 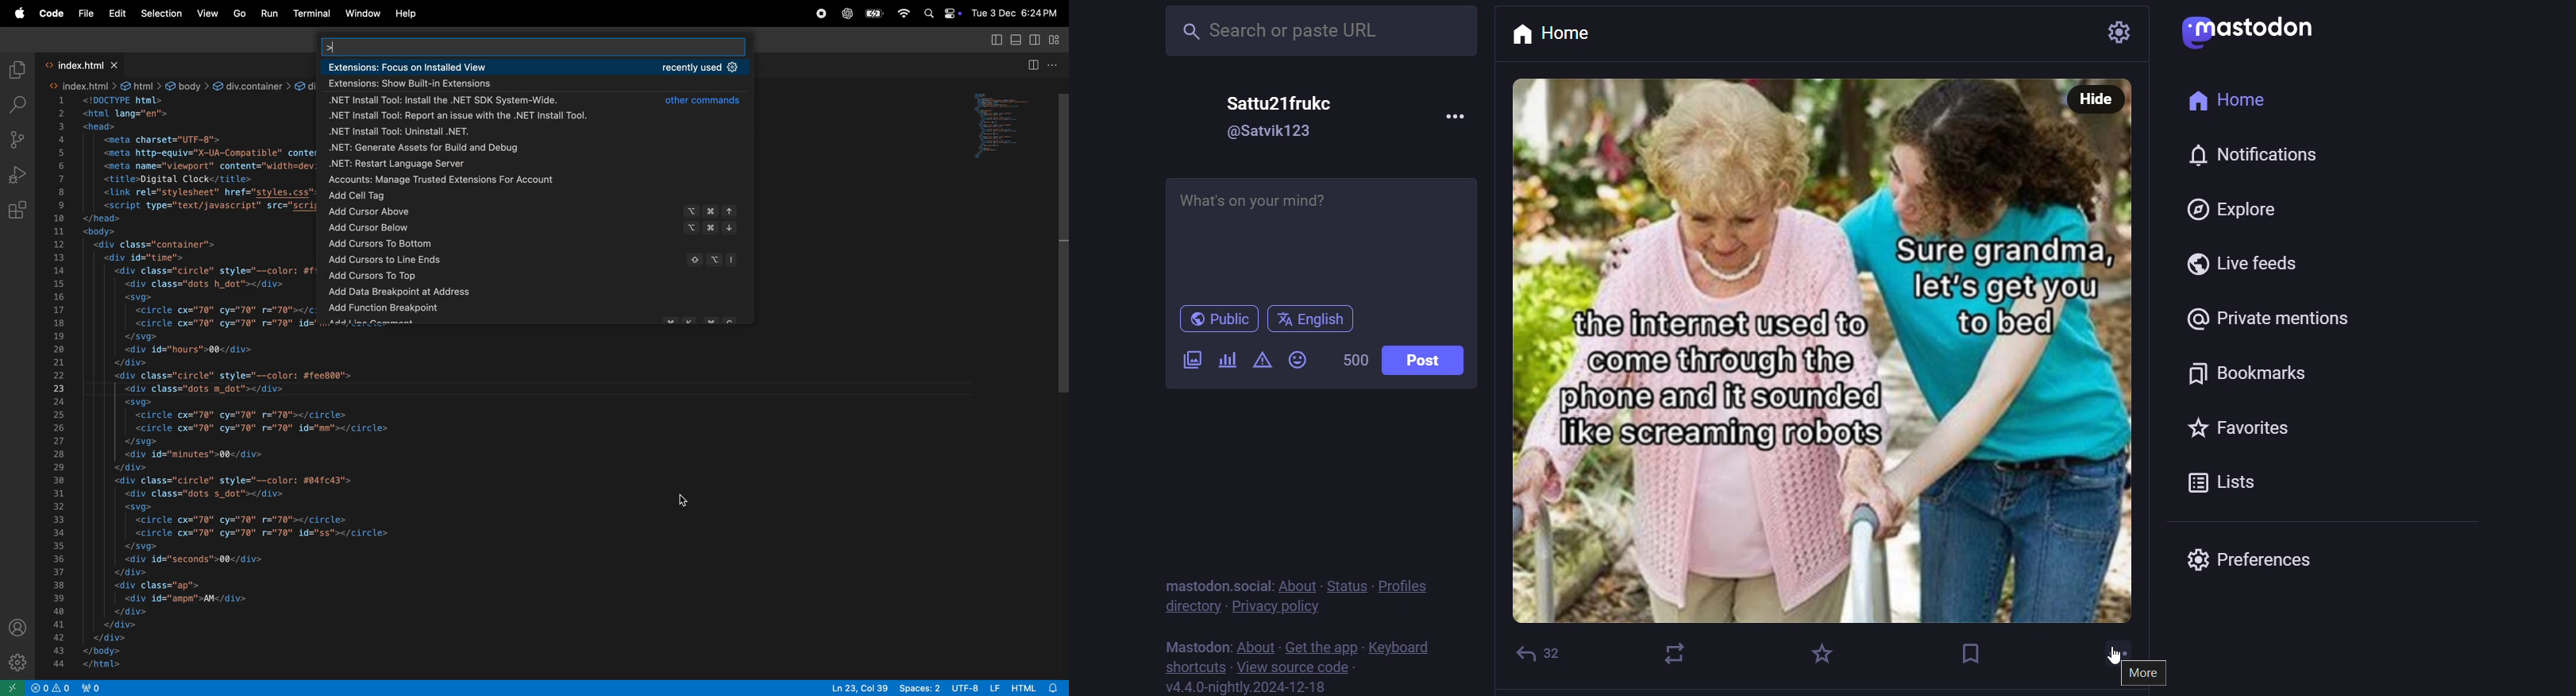 I want to click on sattu21frukc, so click(x=1292, y=99).